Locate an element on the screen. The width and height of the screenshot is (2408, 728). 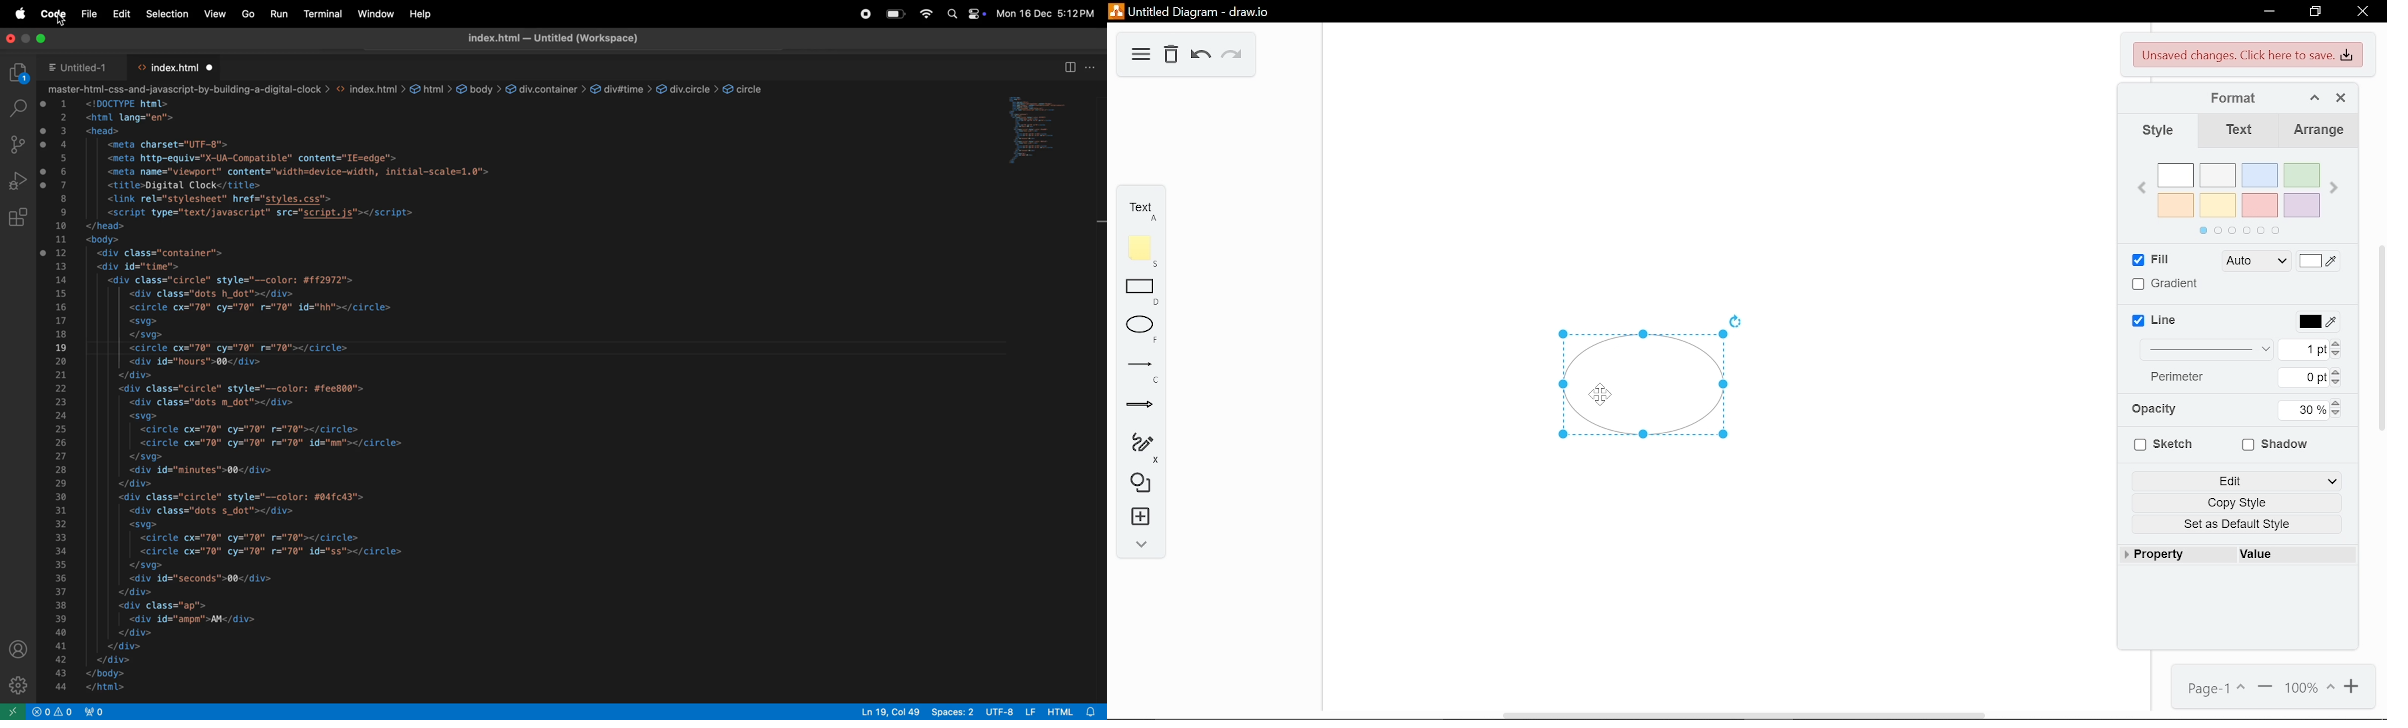
</div> is located at coordinates (121, 646).